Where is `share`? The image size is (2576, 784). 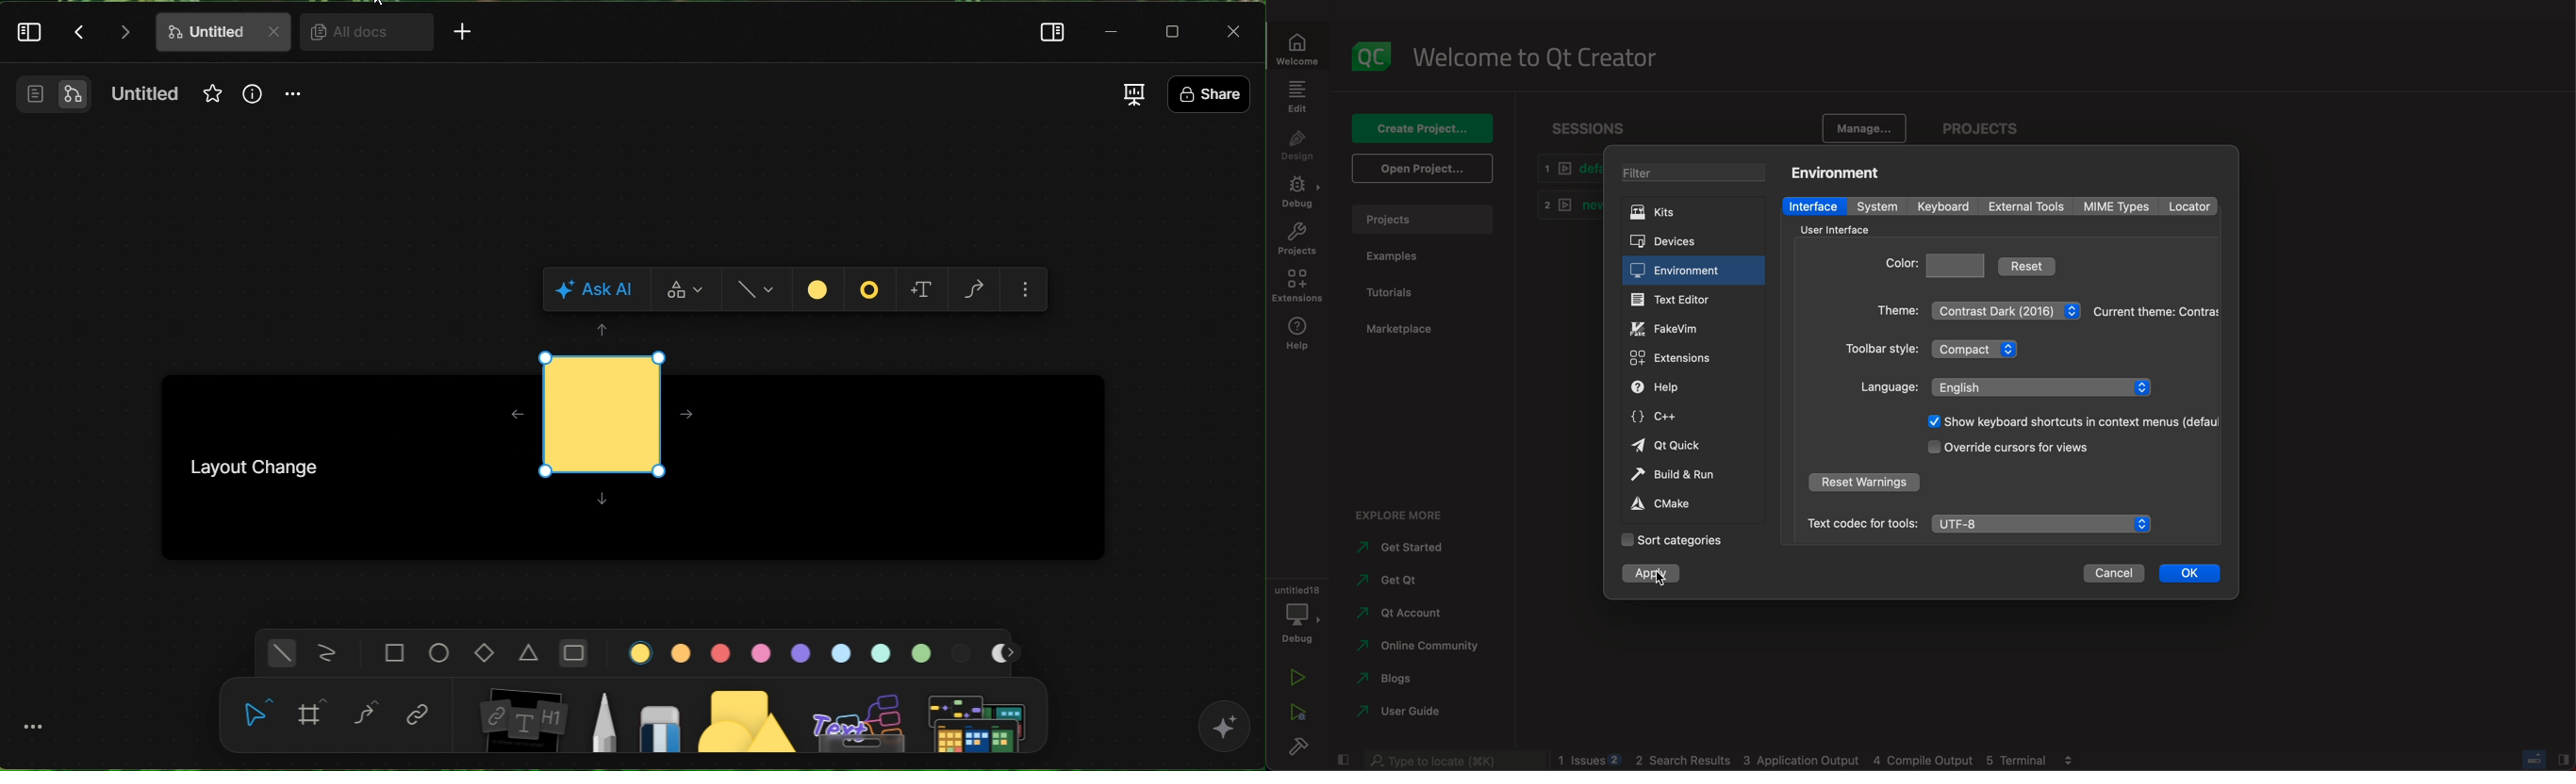
share is located at coordinates (1208, 92).